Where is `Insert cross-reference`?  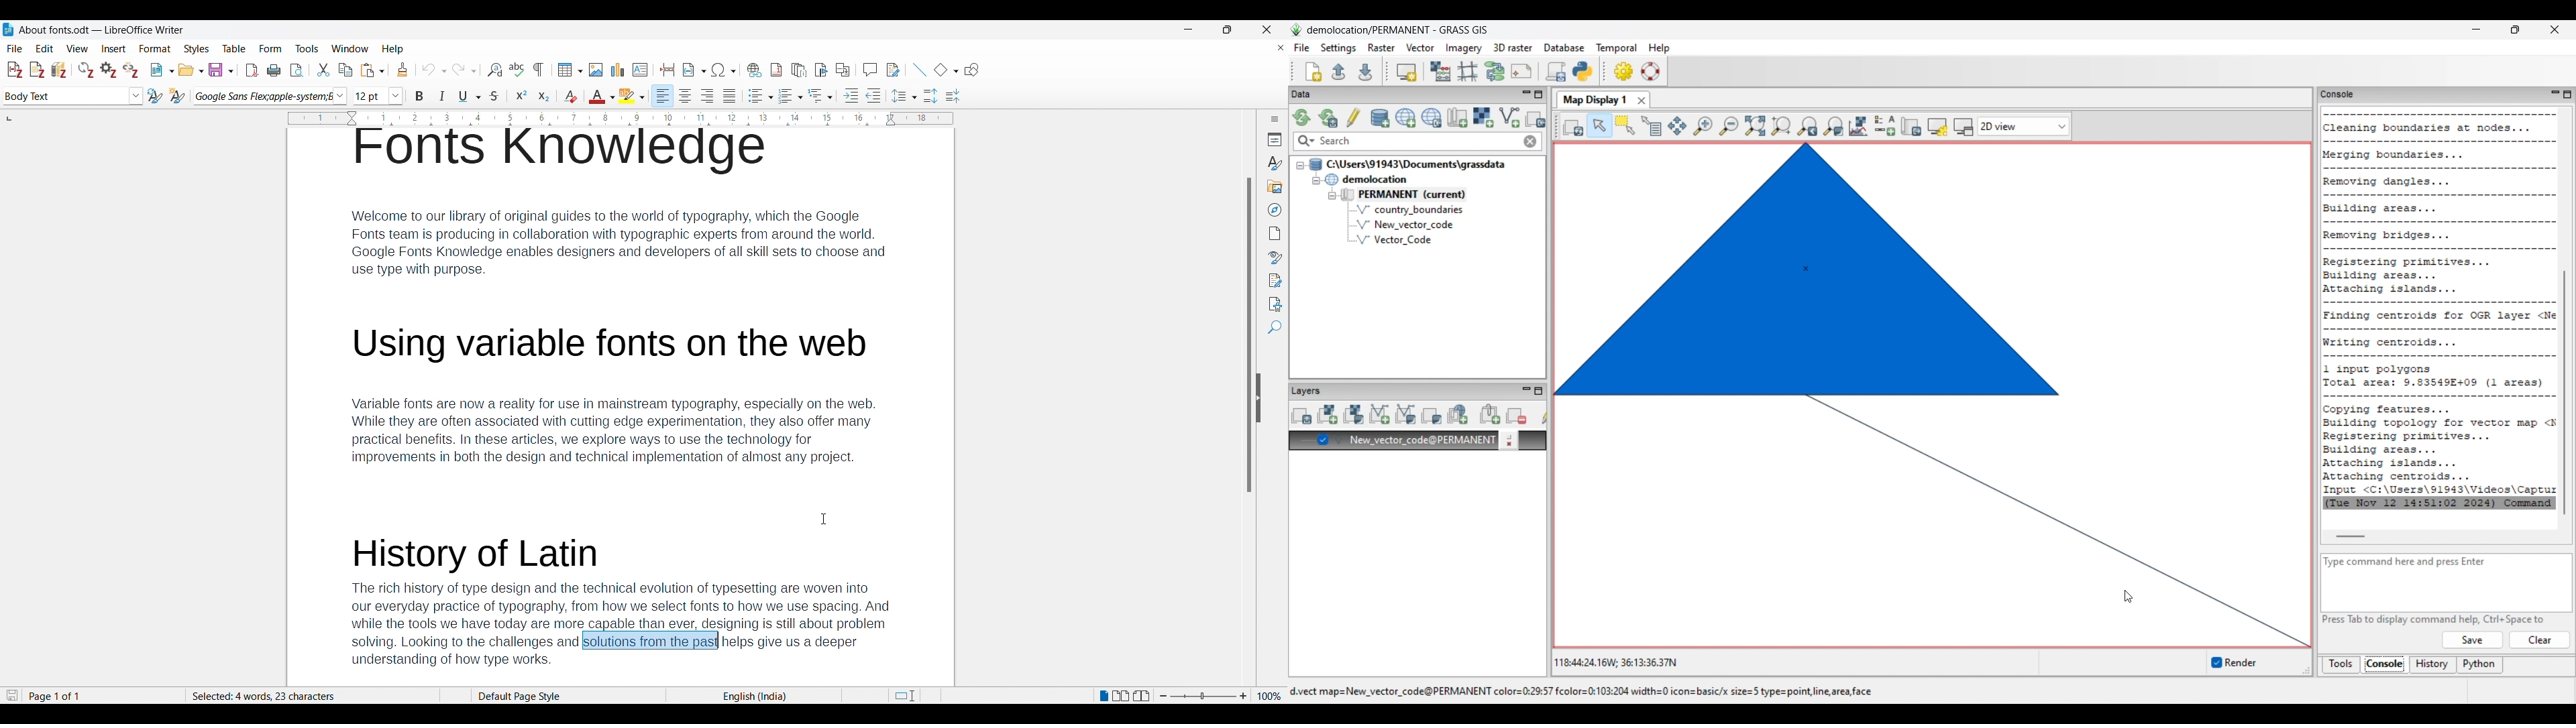
Insert cross-reference is located at coordinates (843, 69).